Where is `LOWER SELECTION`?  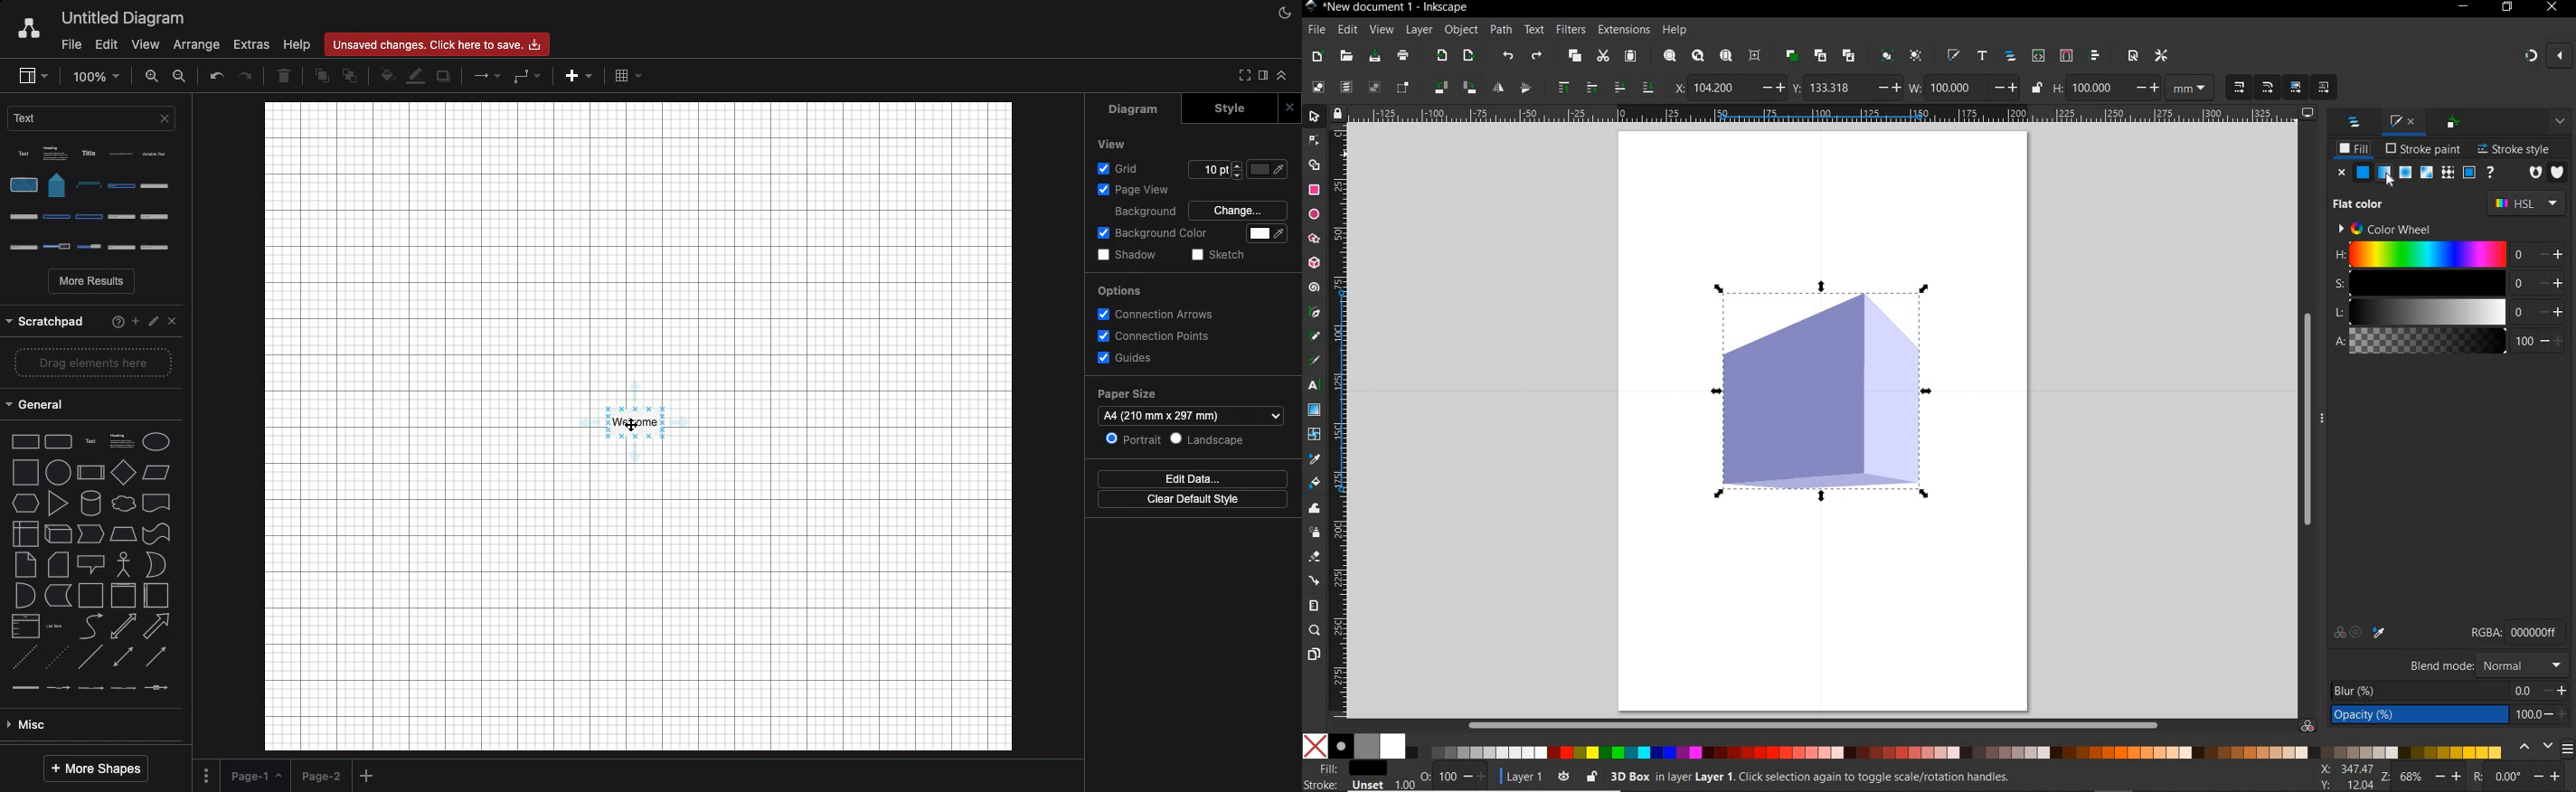 LOWER SELECTION is located at coordinates (1618, 88).